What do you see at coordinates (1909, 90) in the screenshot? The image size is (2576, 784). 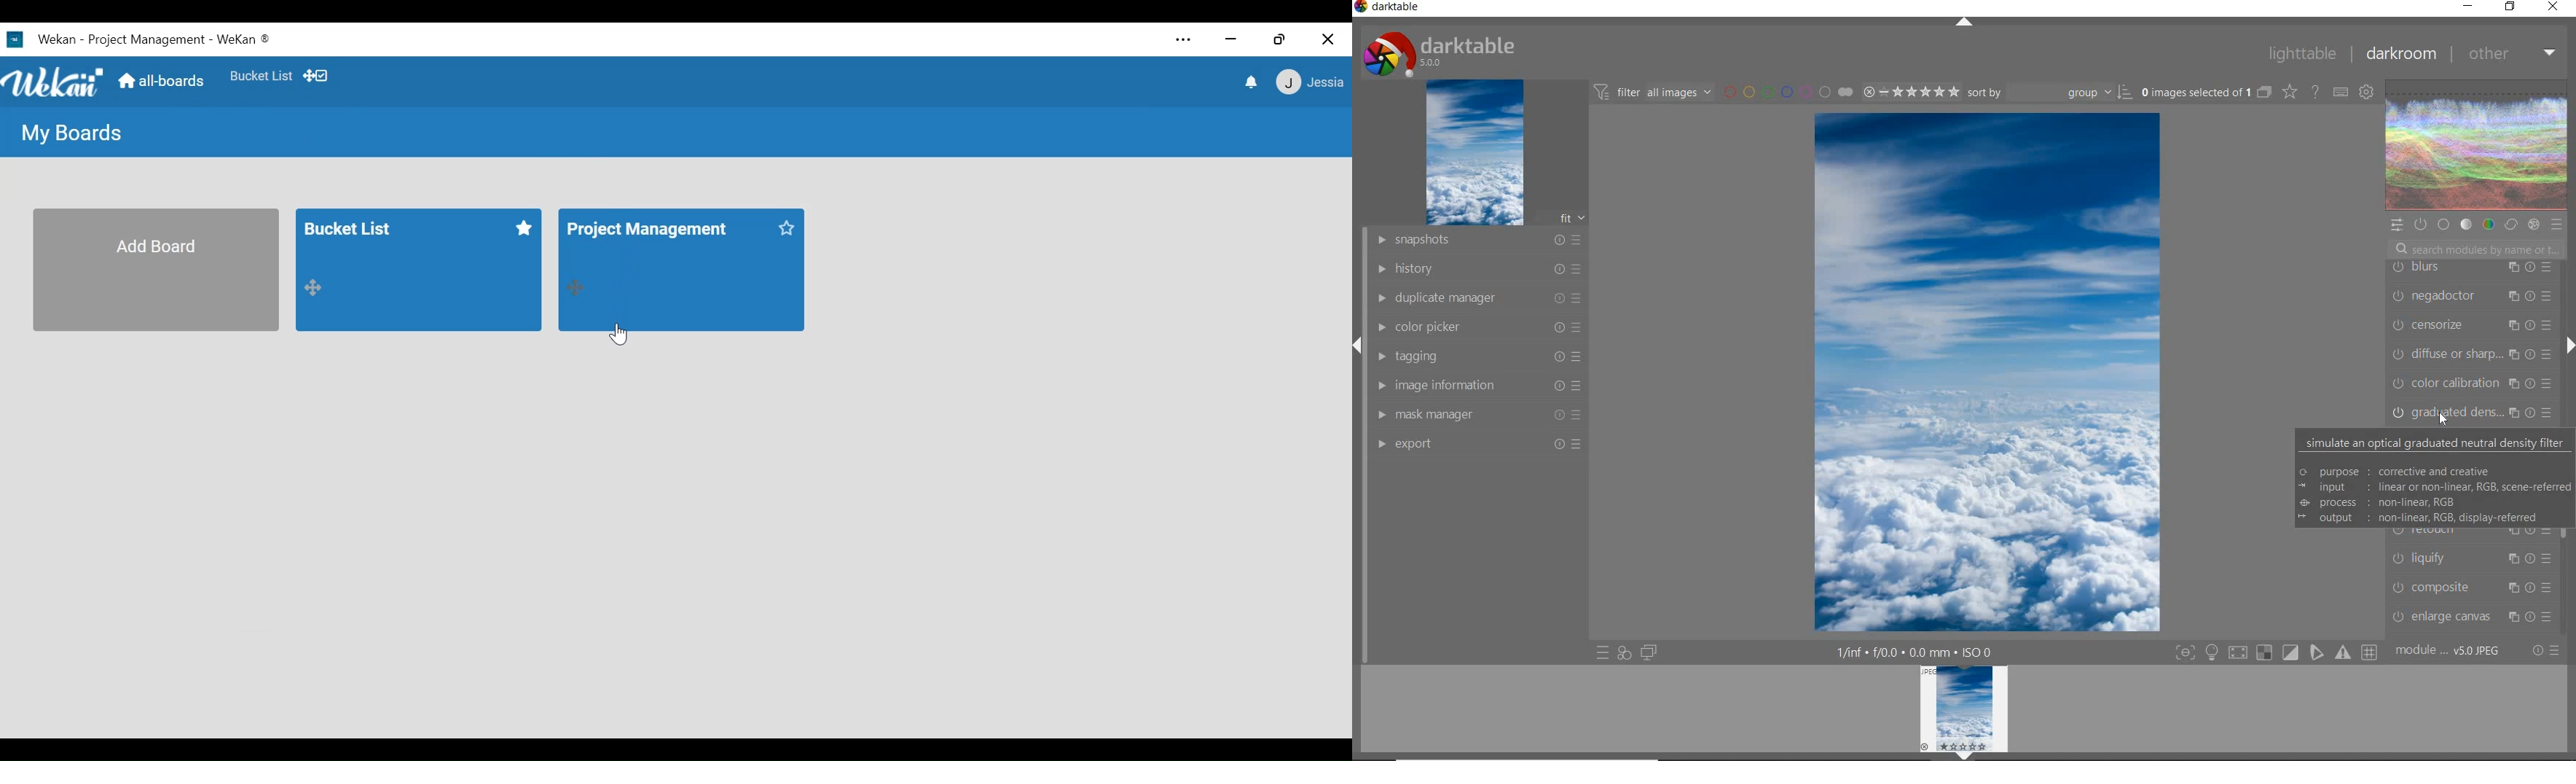 I see `SELECTED IMAGE RANGE RATING` at bounding box center [1909, 90].